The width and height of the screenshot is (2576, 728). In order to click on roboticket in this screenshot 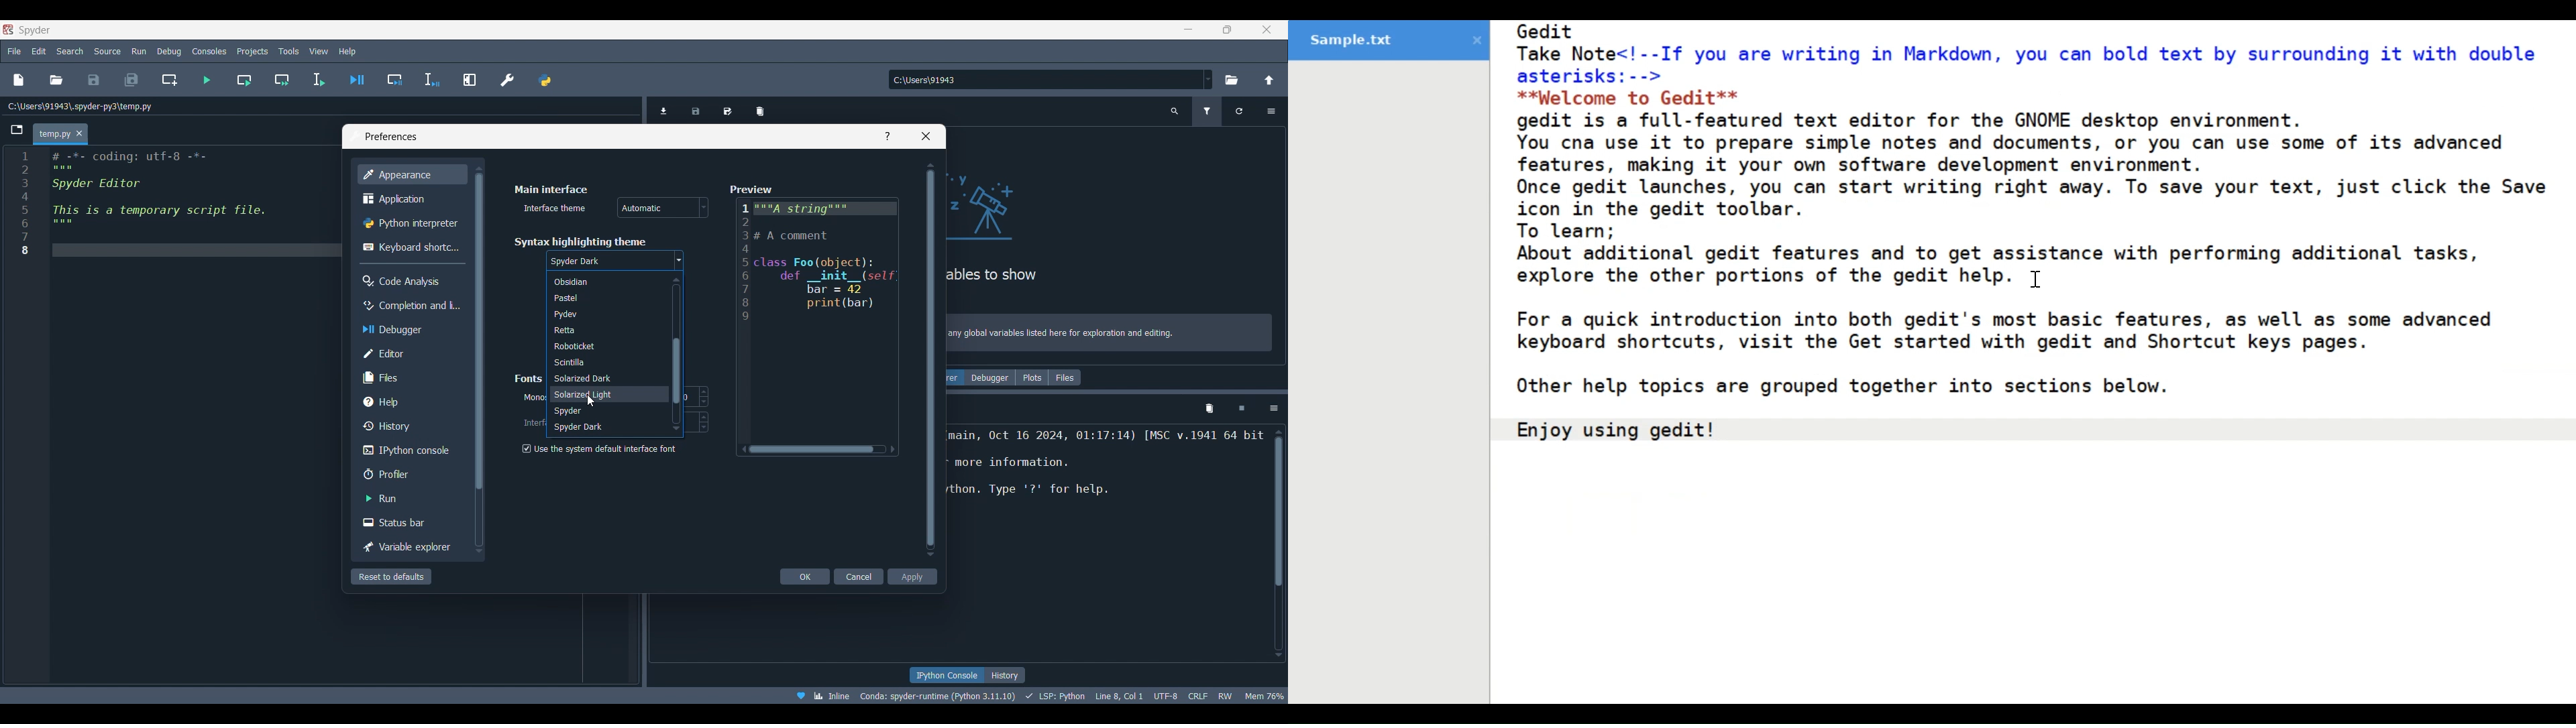, I will do `click(600, 347)`.